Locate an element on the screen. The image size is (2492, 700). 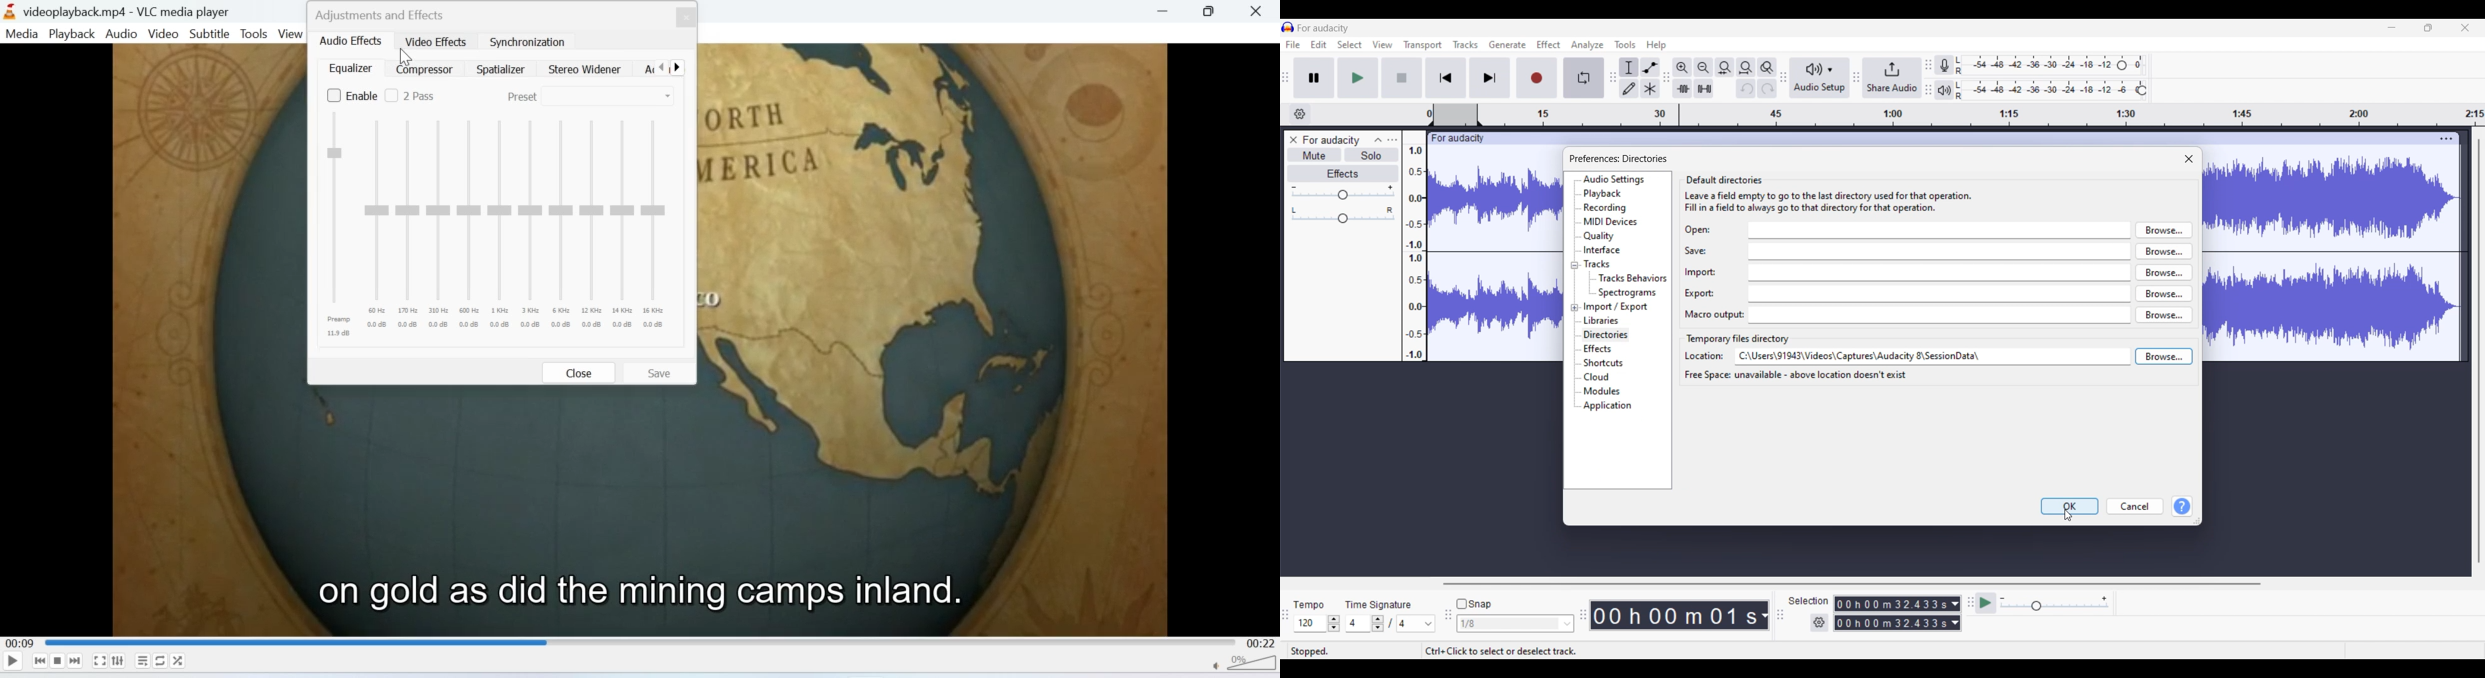
Play/Pause is located at coordinates (13, 660).